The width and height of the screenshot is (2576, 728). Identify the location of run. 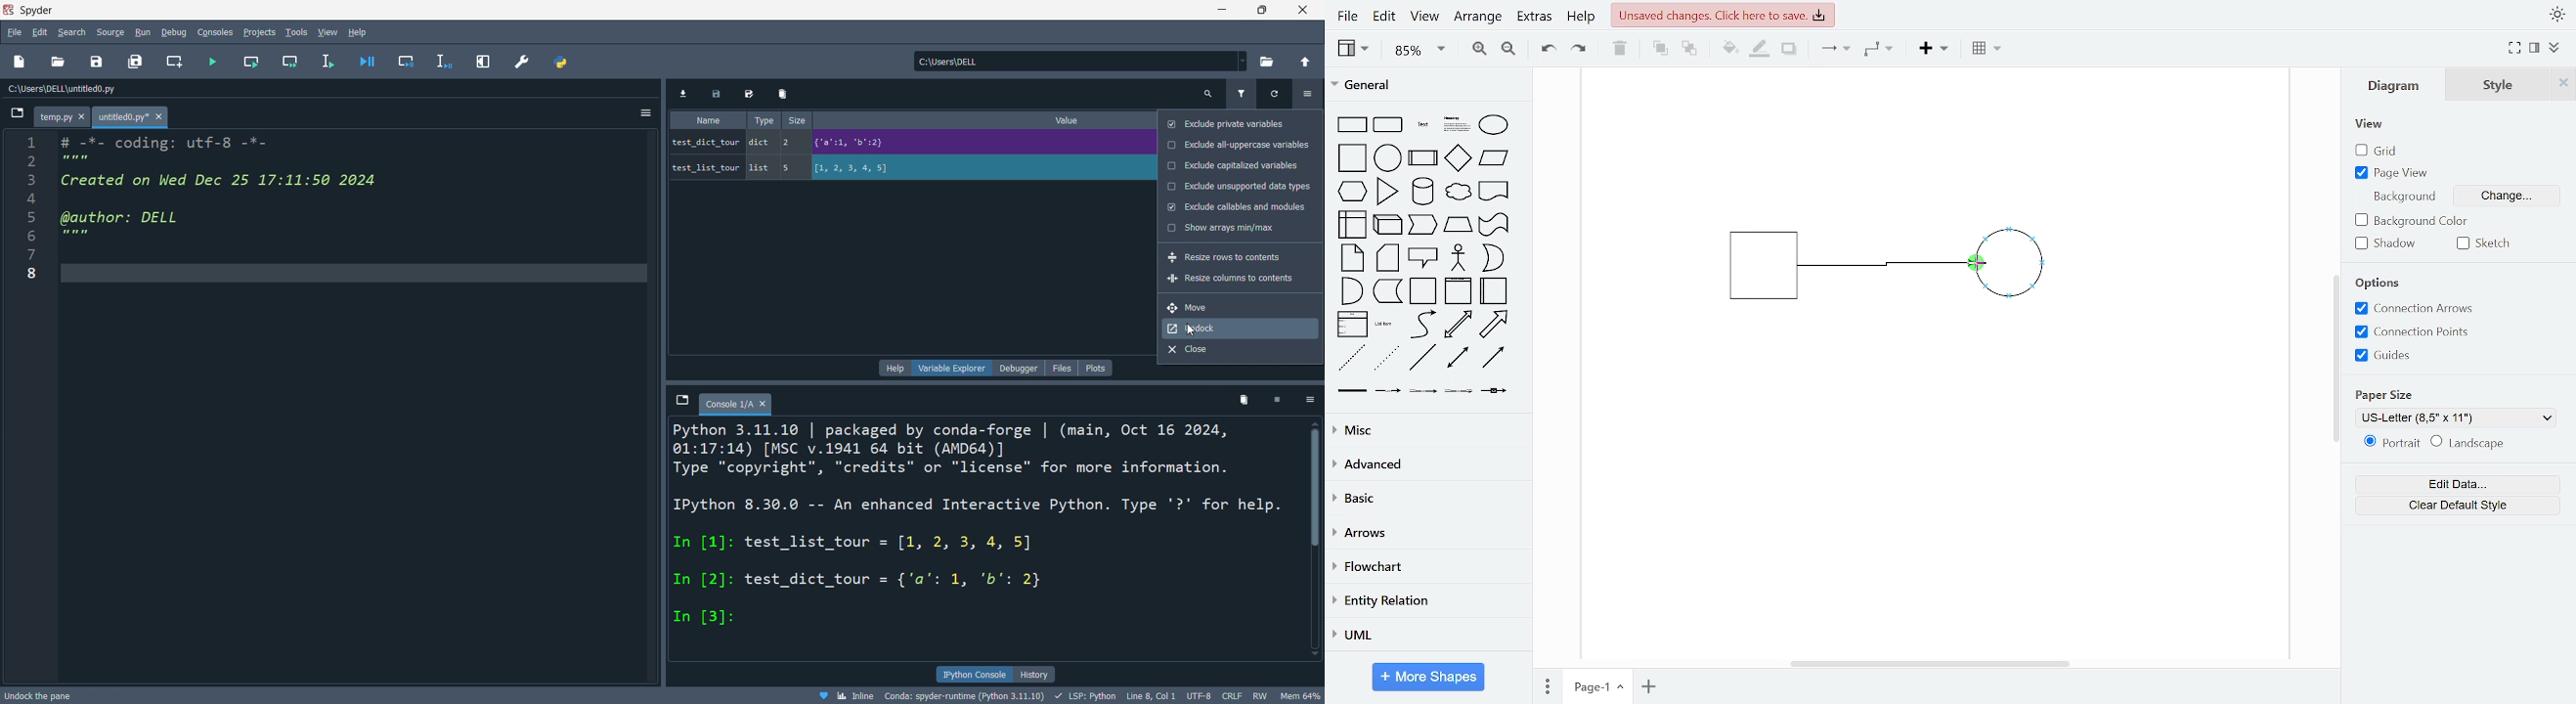
(142, 33).